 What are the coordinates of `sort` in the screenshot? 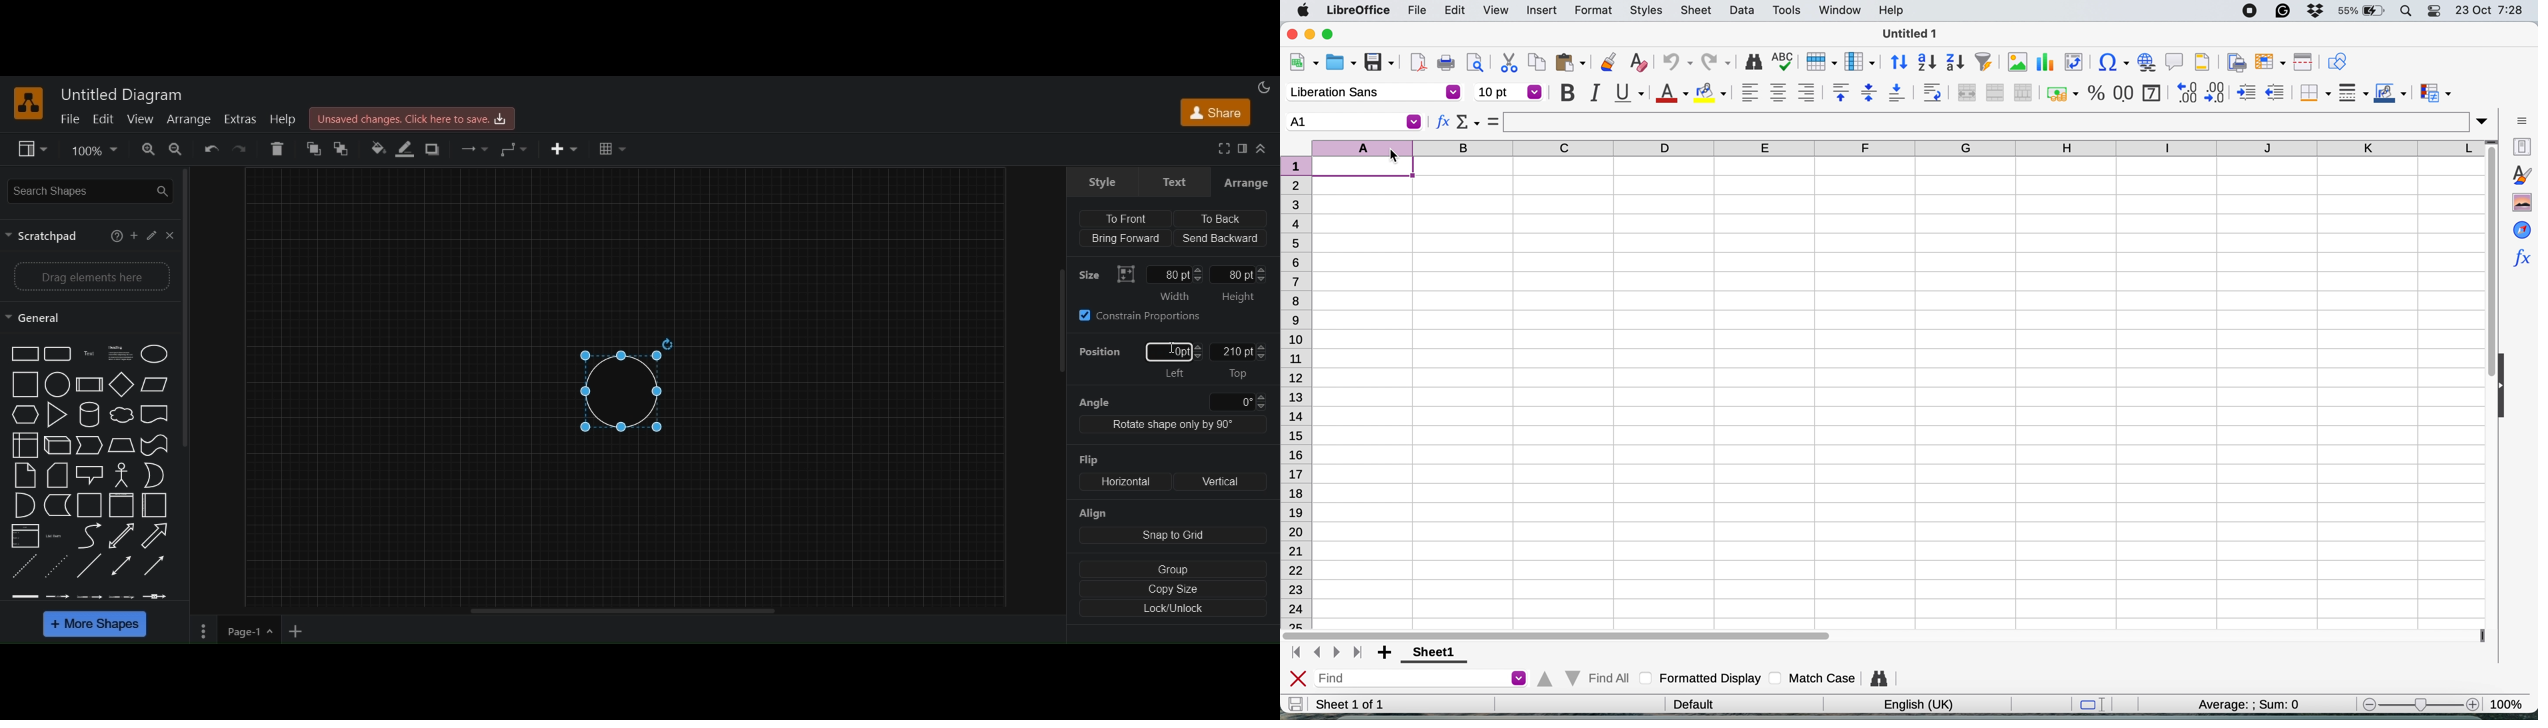 It's located at (1897, 62).